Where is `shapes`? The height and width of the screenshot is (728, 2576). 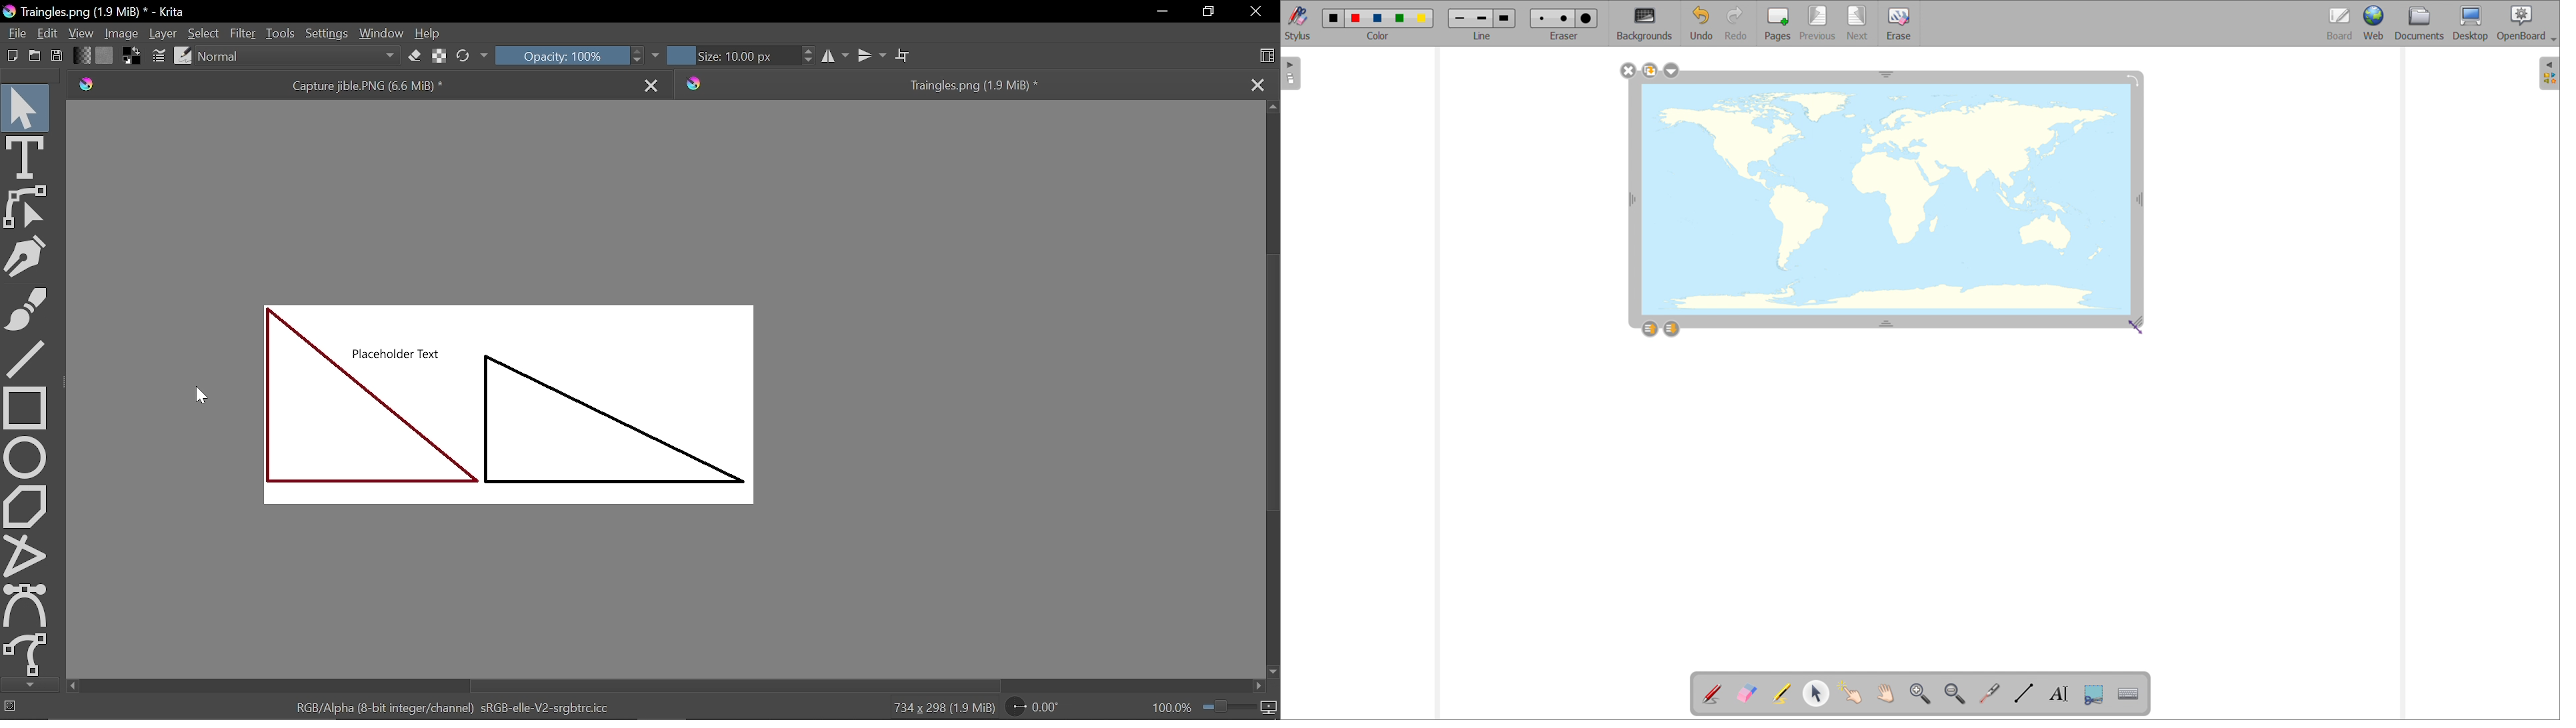 shapes is located at coordinates (509, 405).